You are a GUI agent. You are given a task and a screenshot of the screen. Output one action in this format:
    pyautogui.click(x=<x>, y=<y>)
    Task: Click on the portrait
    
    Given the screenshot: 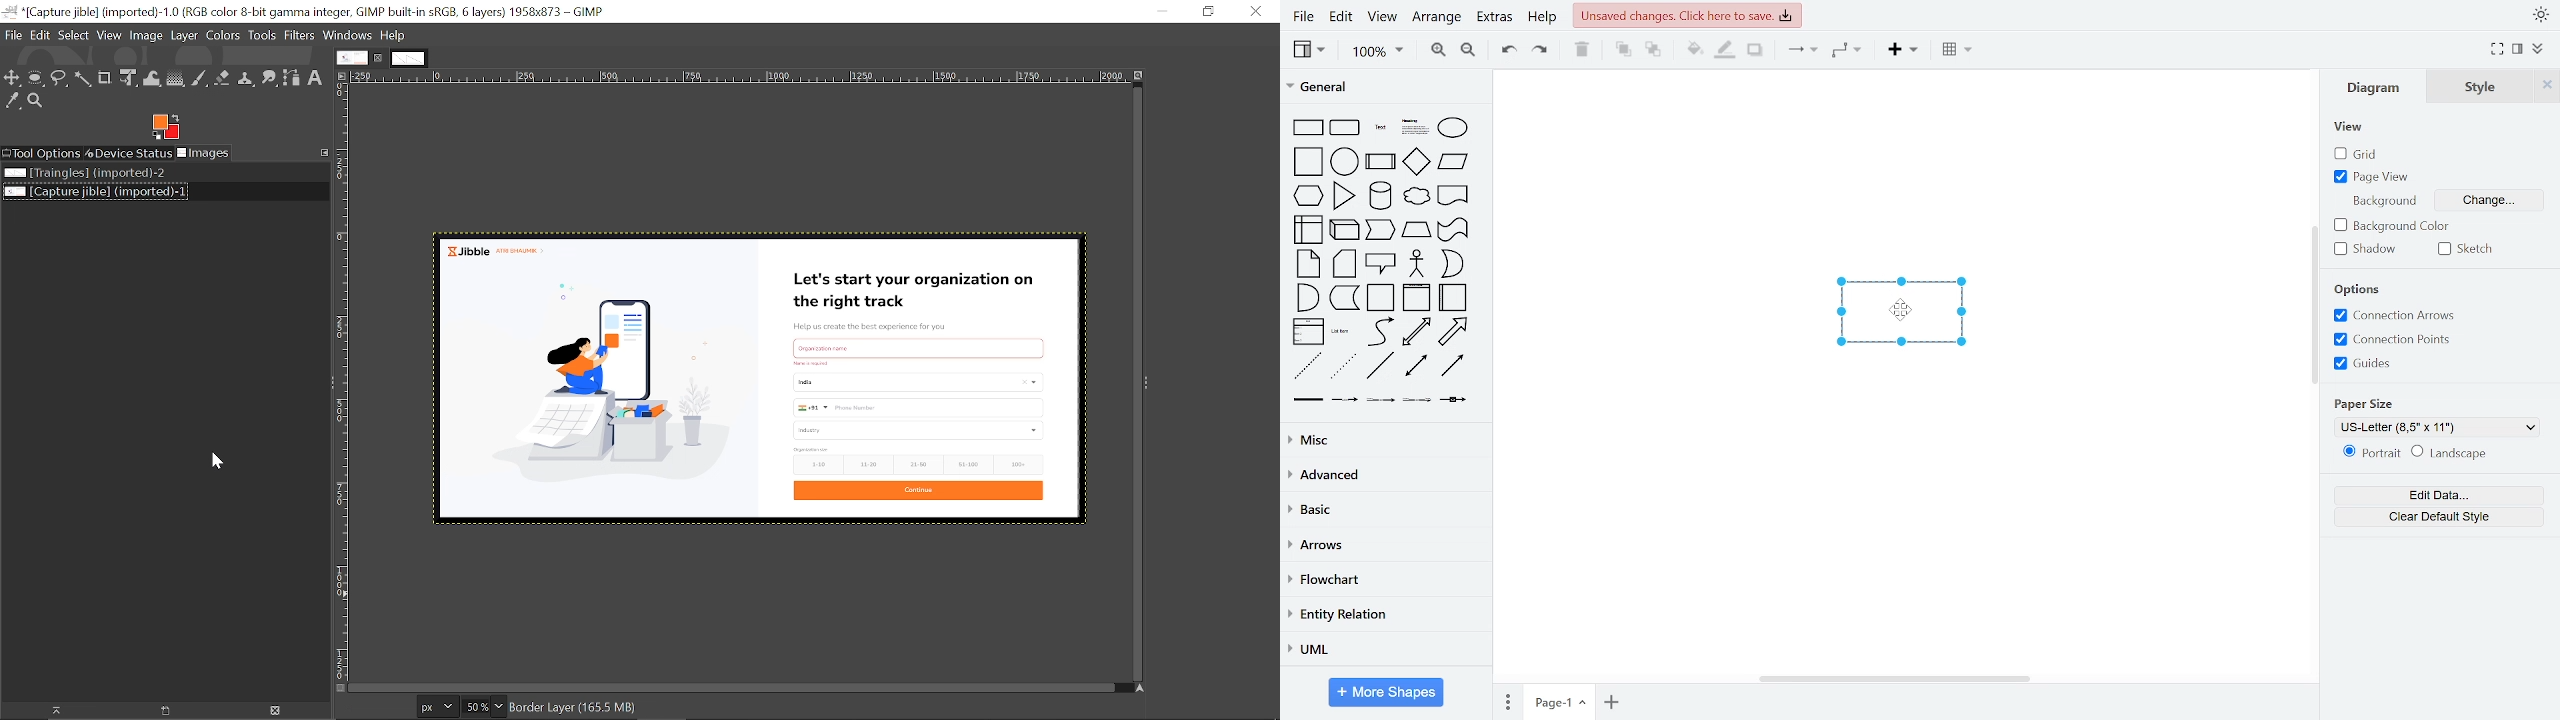 What is the action you would take?
    pyautogui.click(x=2372, y=454)
    